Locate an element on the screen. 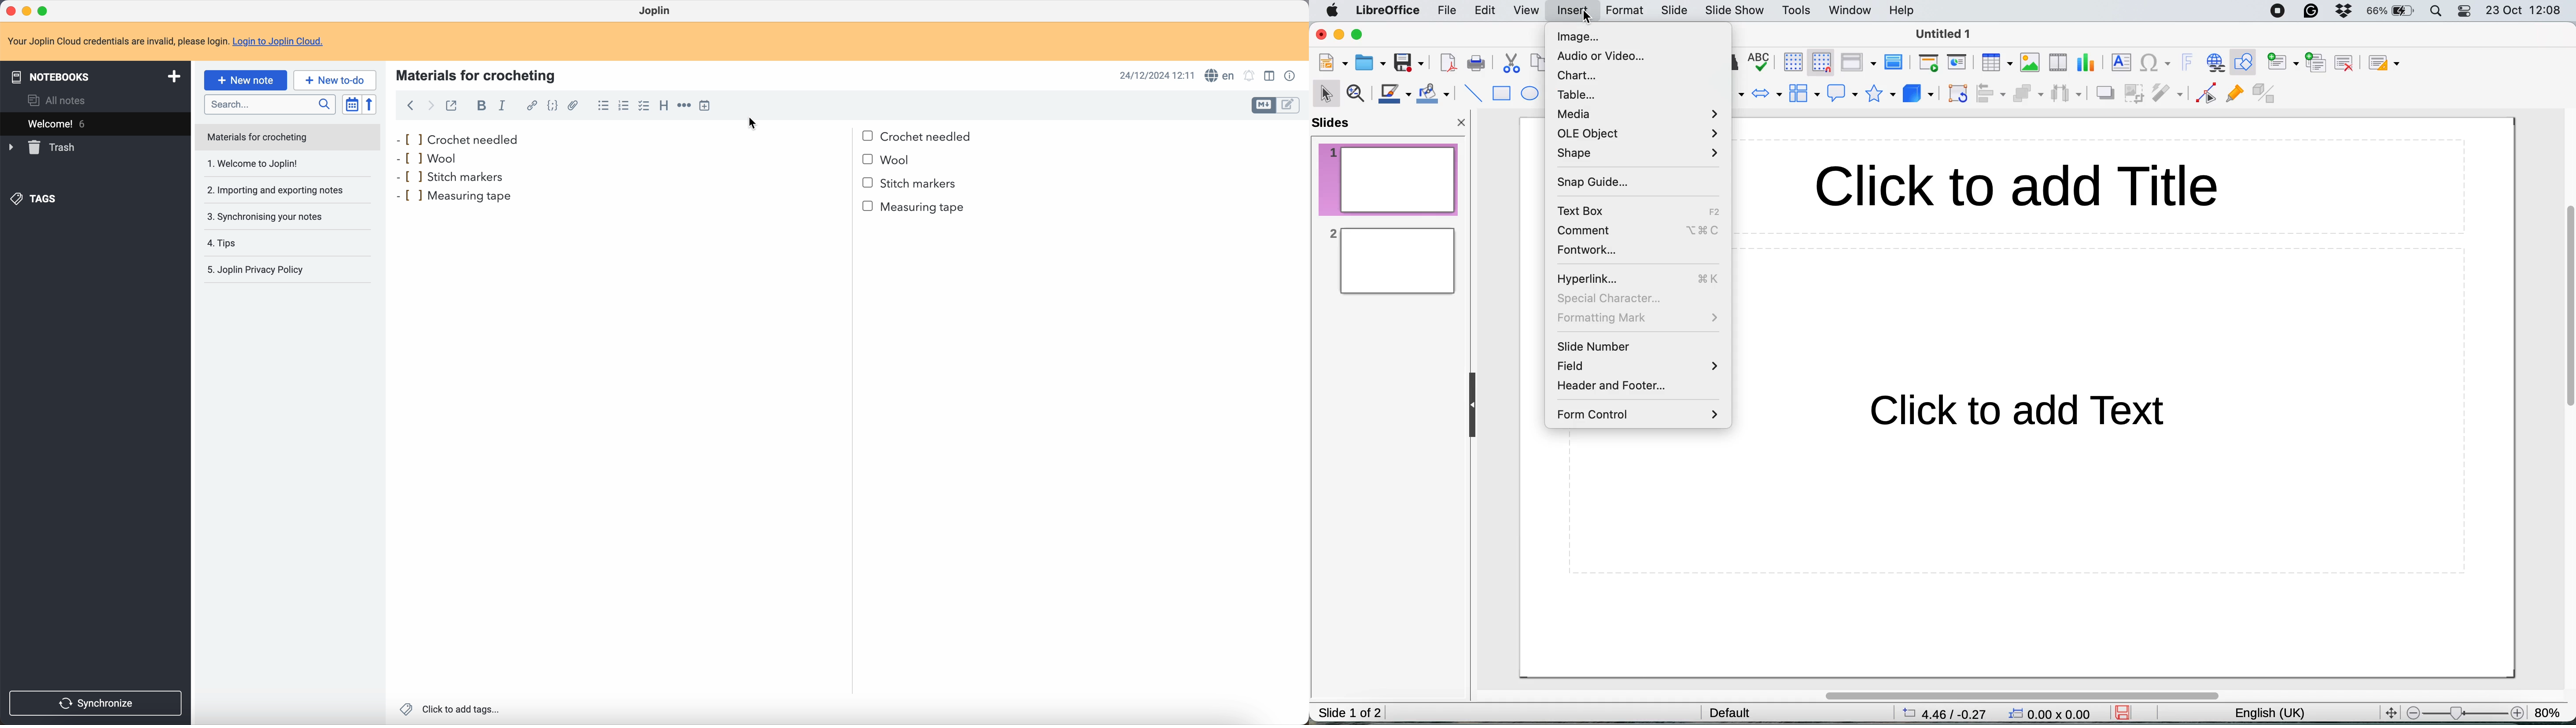  hyperlink is located at coordinates (529, 105).